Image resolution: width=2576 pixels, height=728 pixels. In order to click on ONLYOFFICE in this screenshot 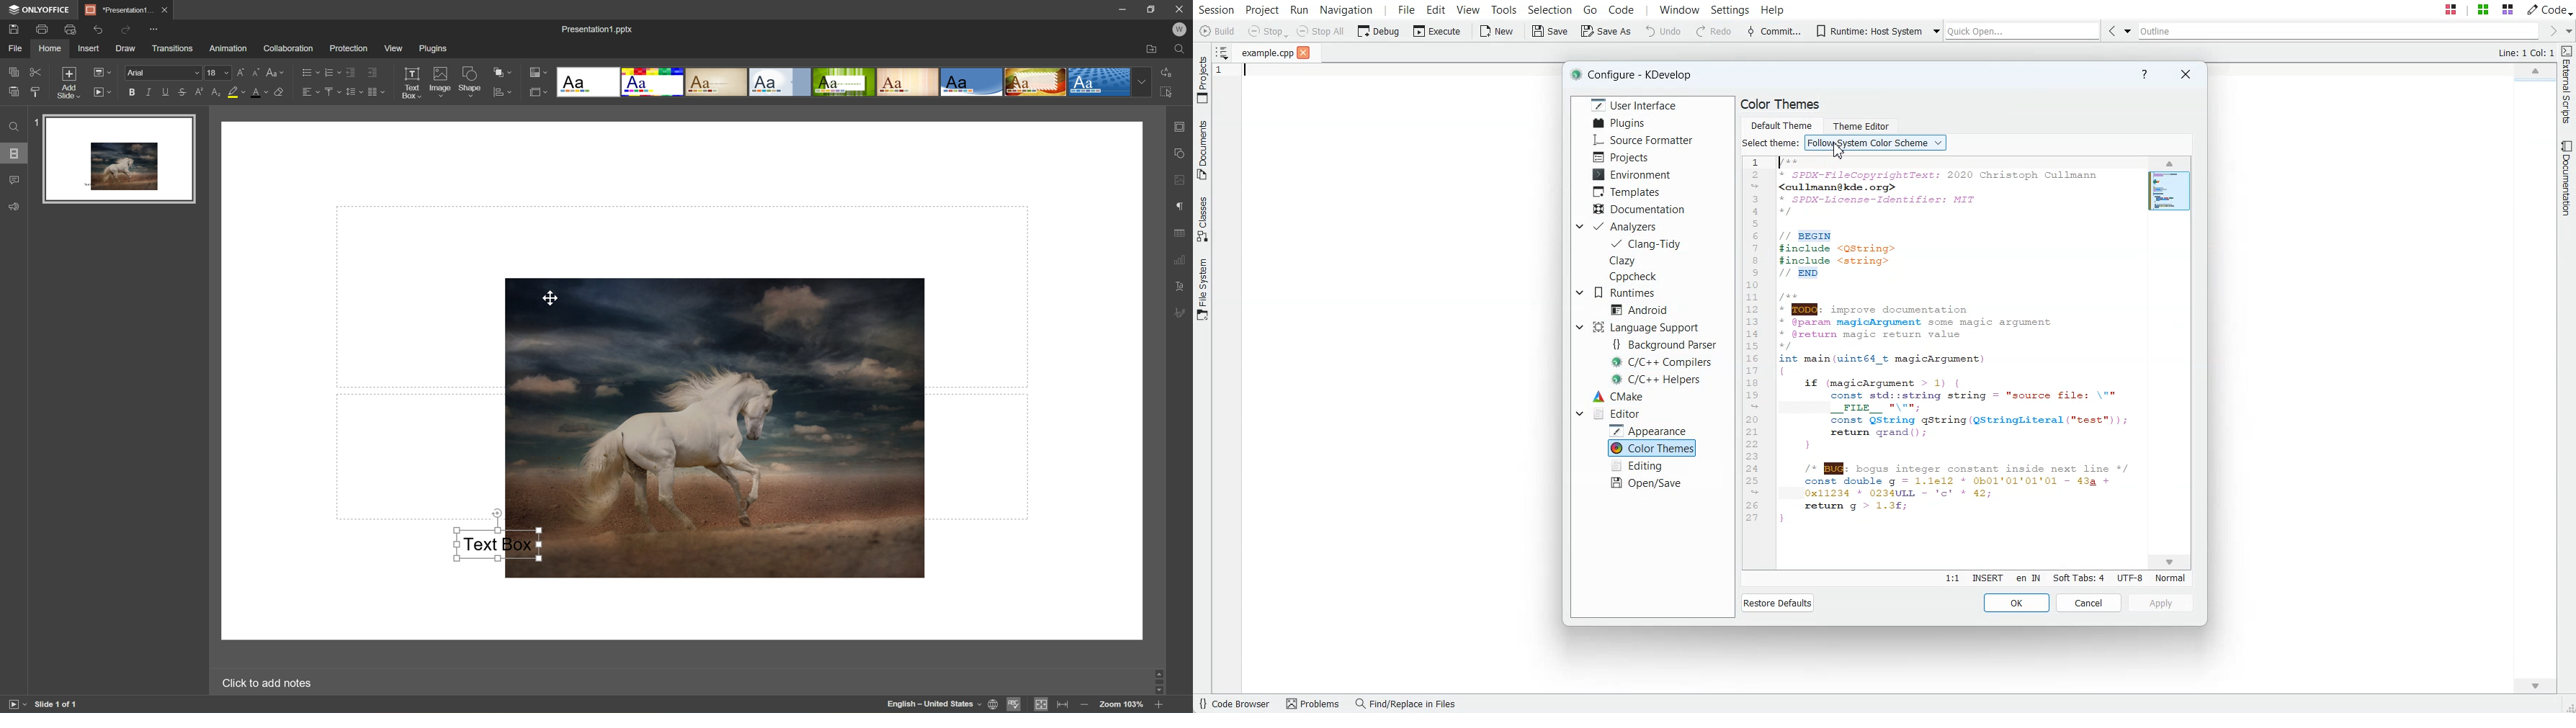, I will do `click(41, 9)`.